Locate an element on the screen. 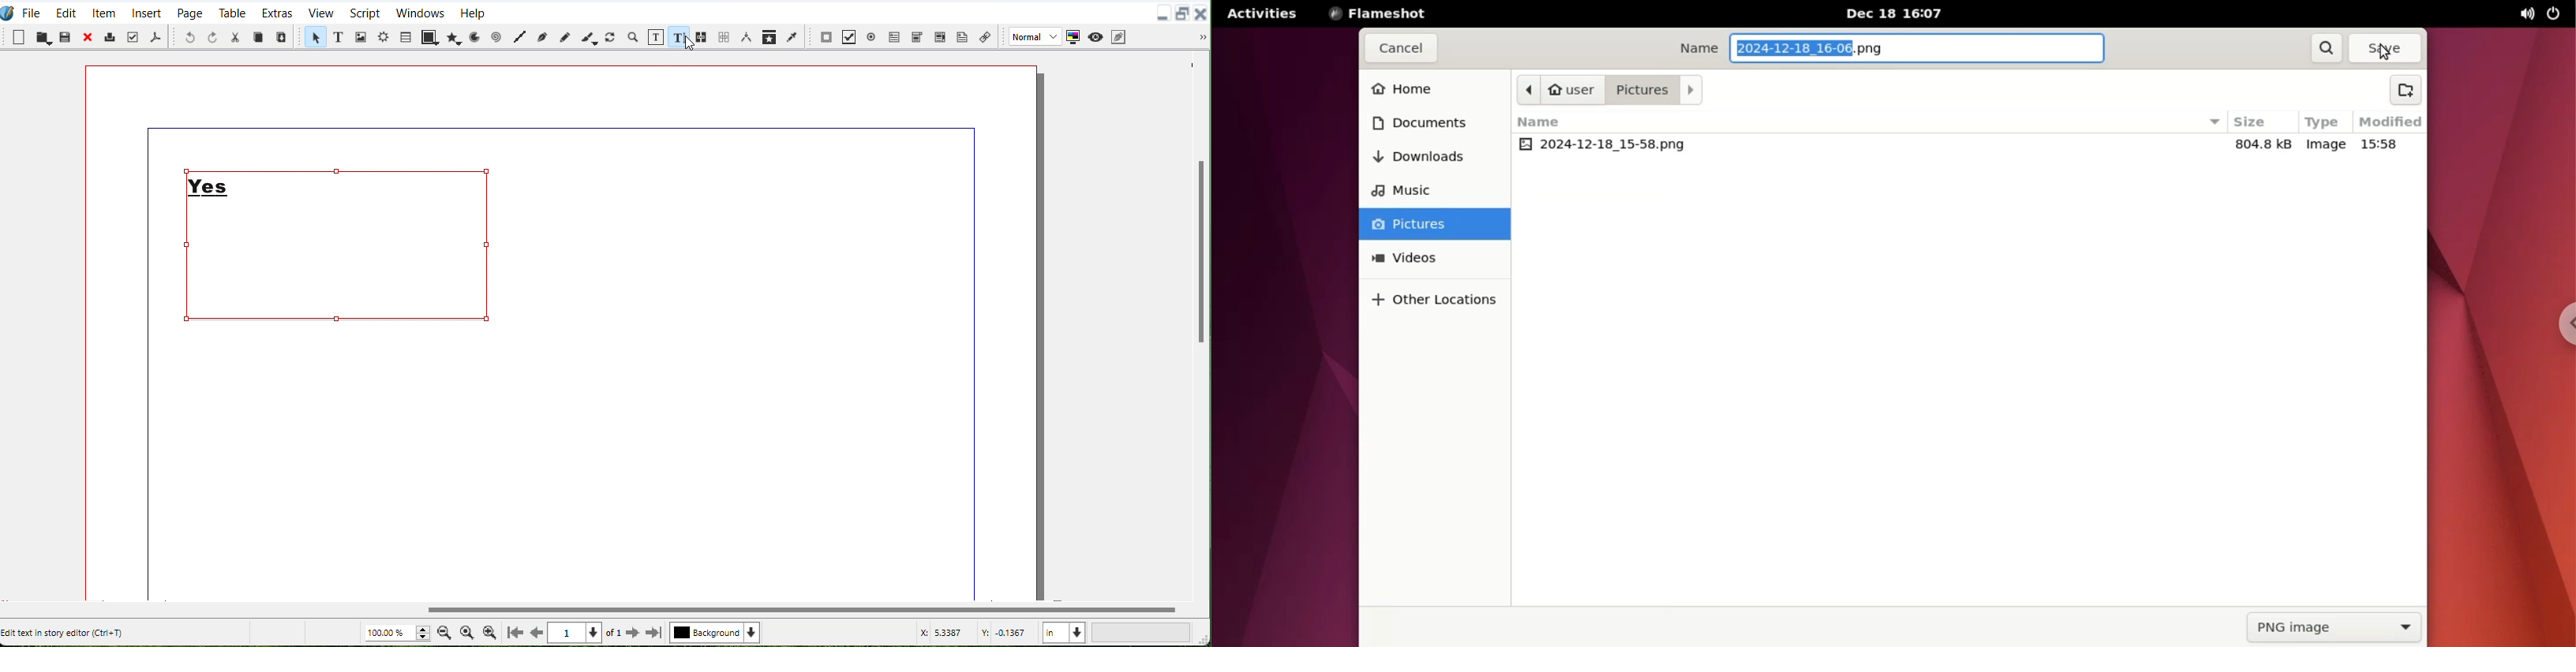  date and time is located at coordinates (1901, 14).